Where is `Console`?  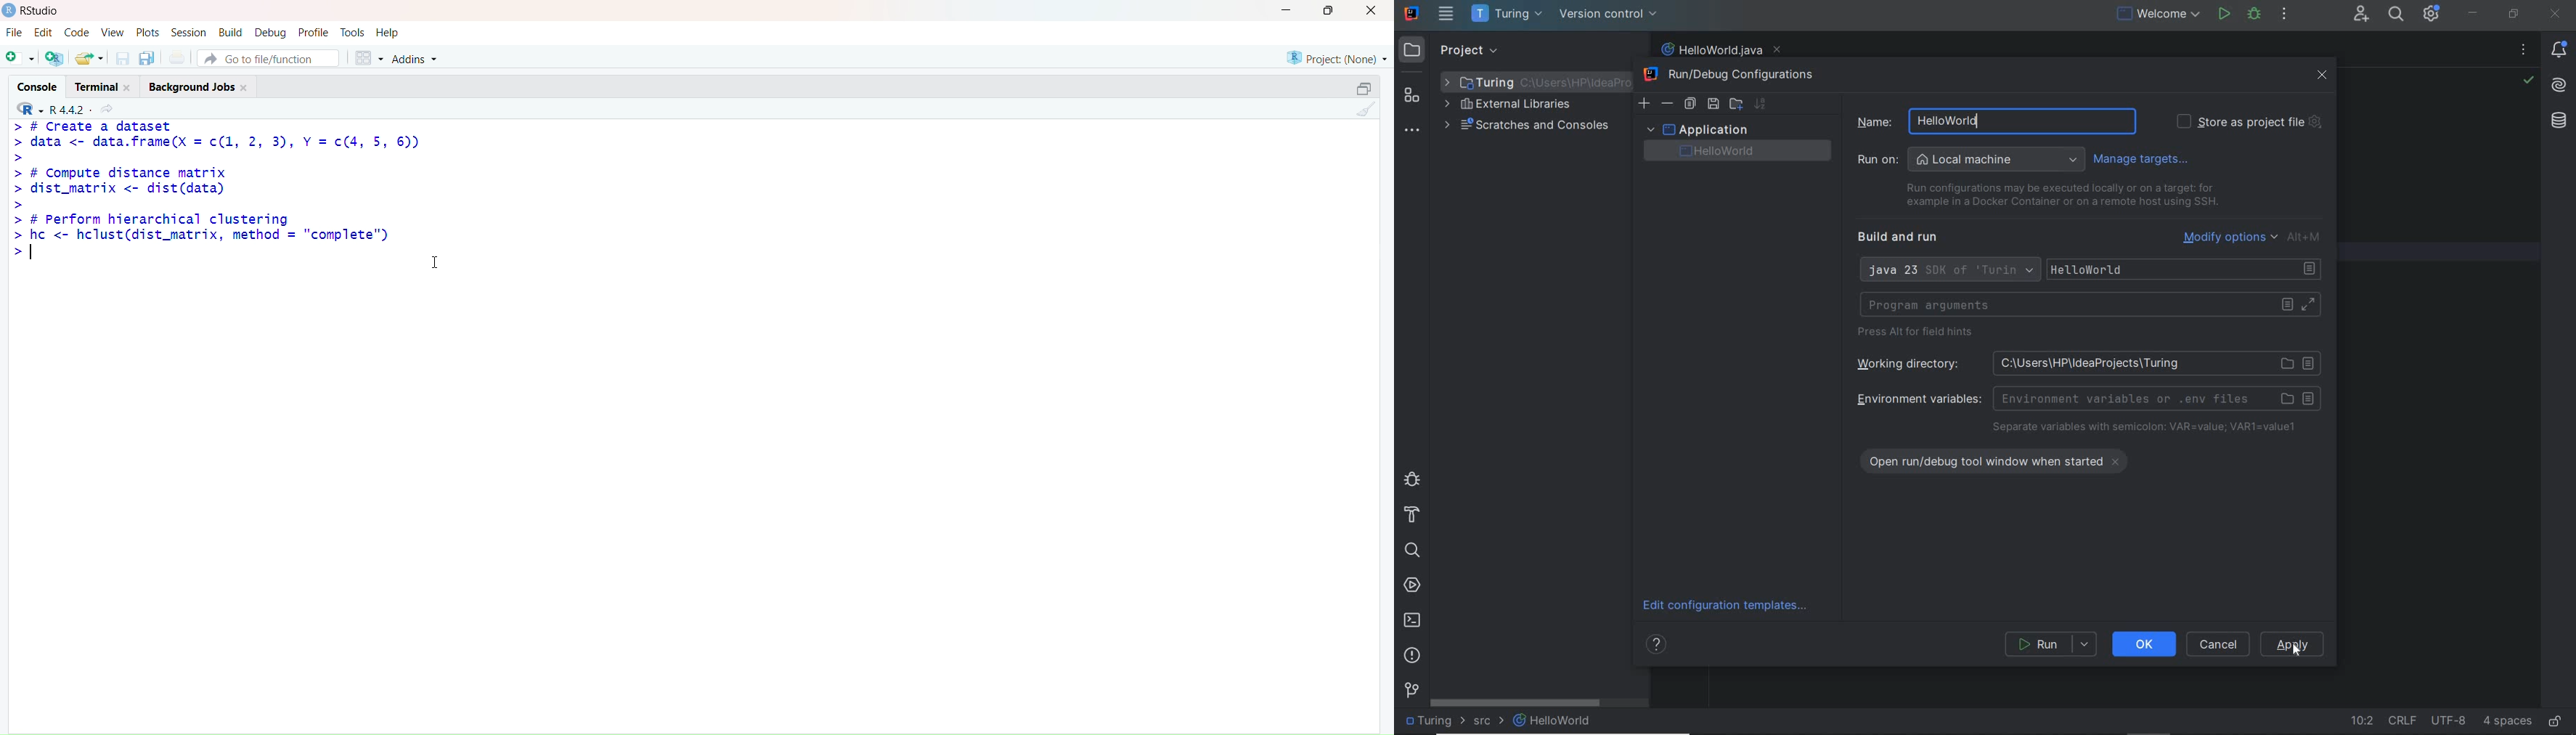
Console is located at coordinates (33, 87).